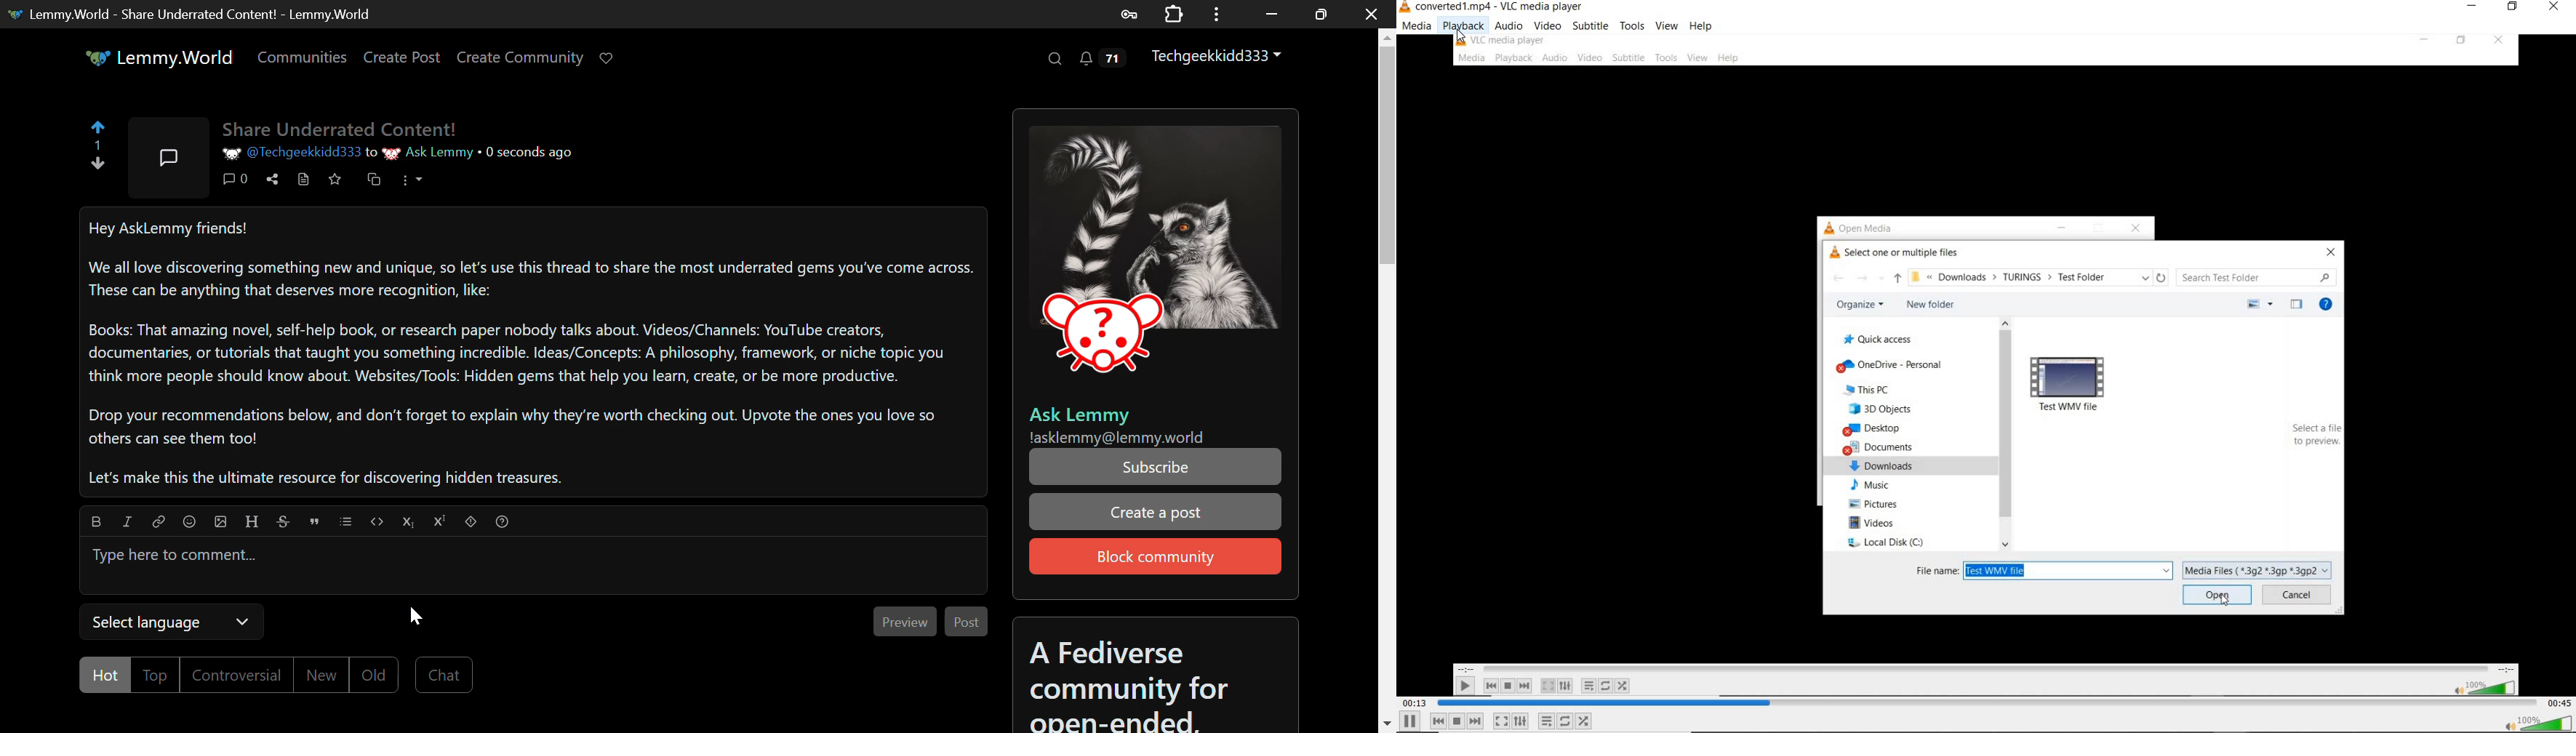 The width and height of the screenshot is (2576, 756). I want to click on Close Window, so click(1372, 12).